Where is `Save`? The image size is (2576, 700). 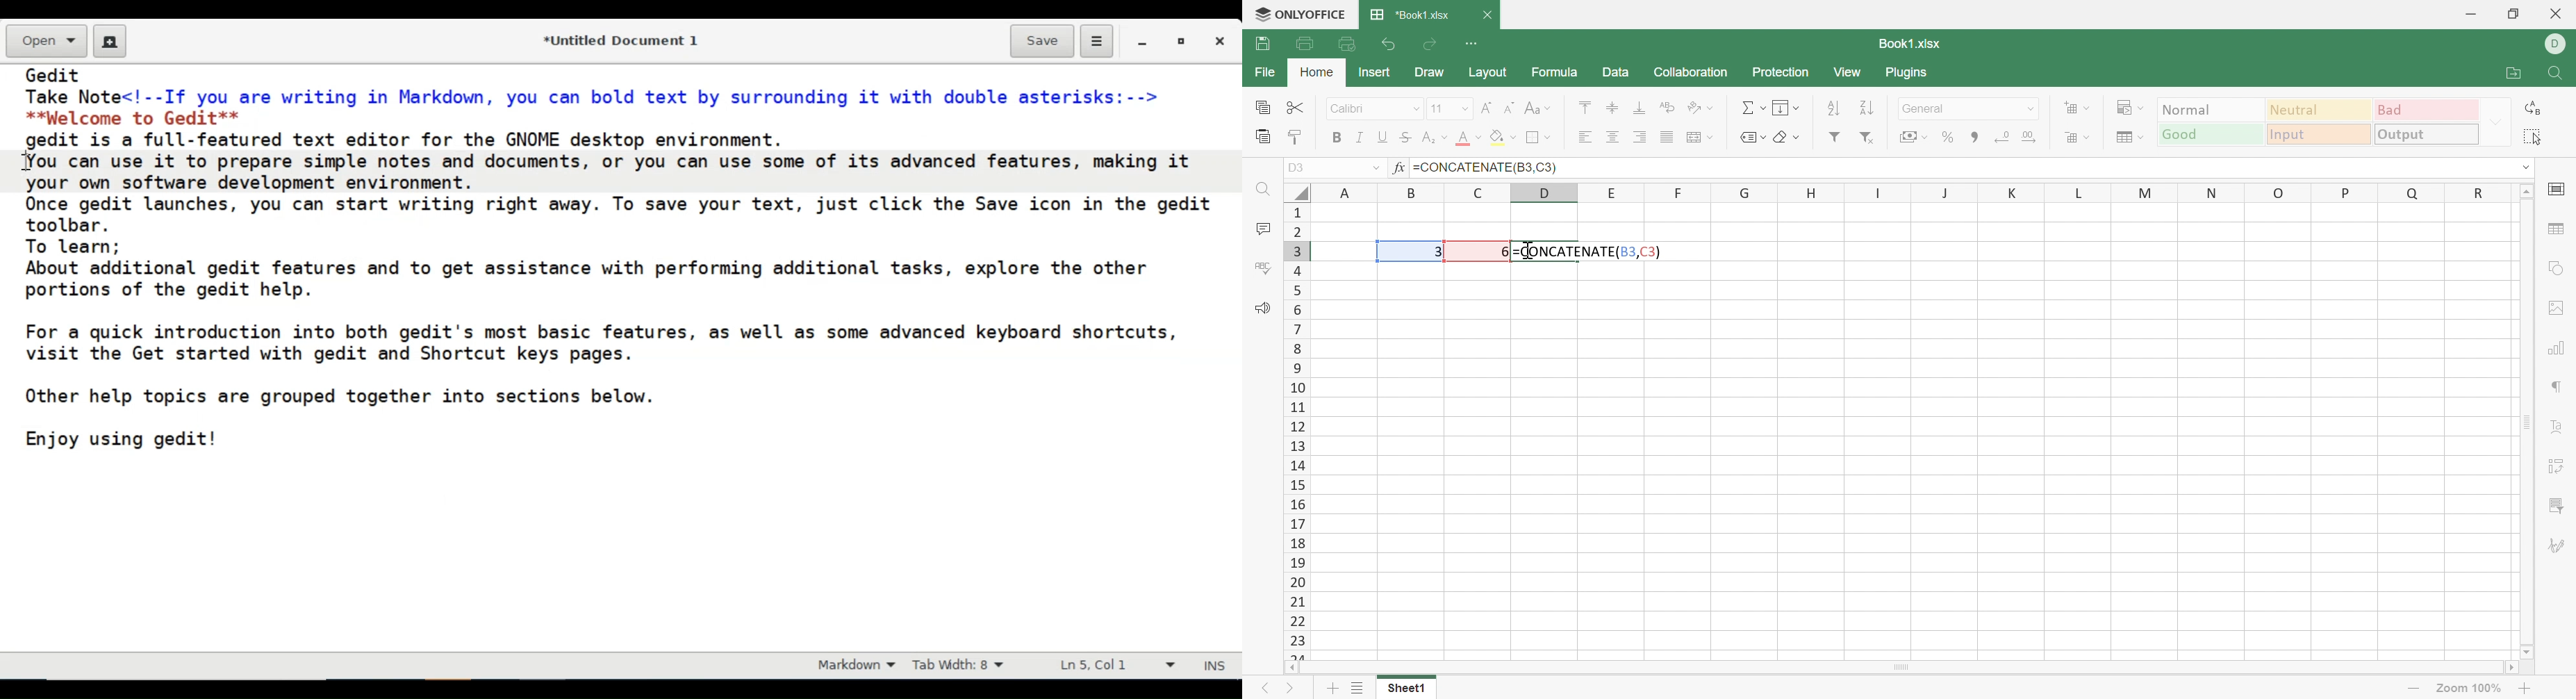 Save is located at coordinates (1042, 40).